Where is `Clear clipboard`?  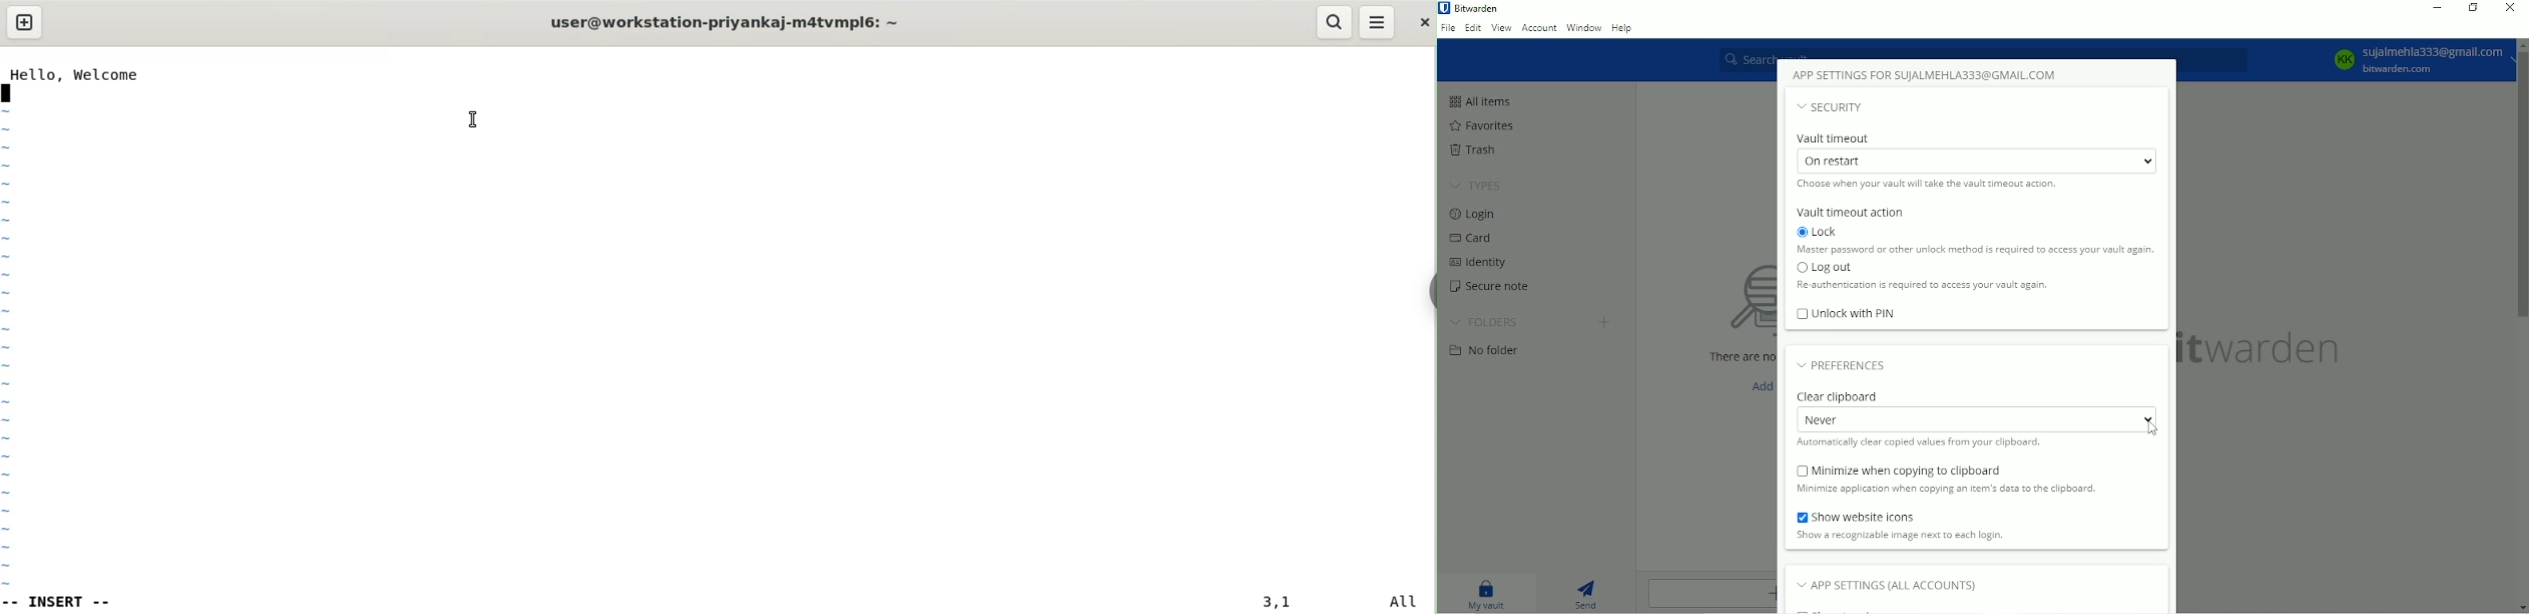 Clear clipboard is located at coordinates (1840, 396).